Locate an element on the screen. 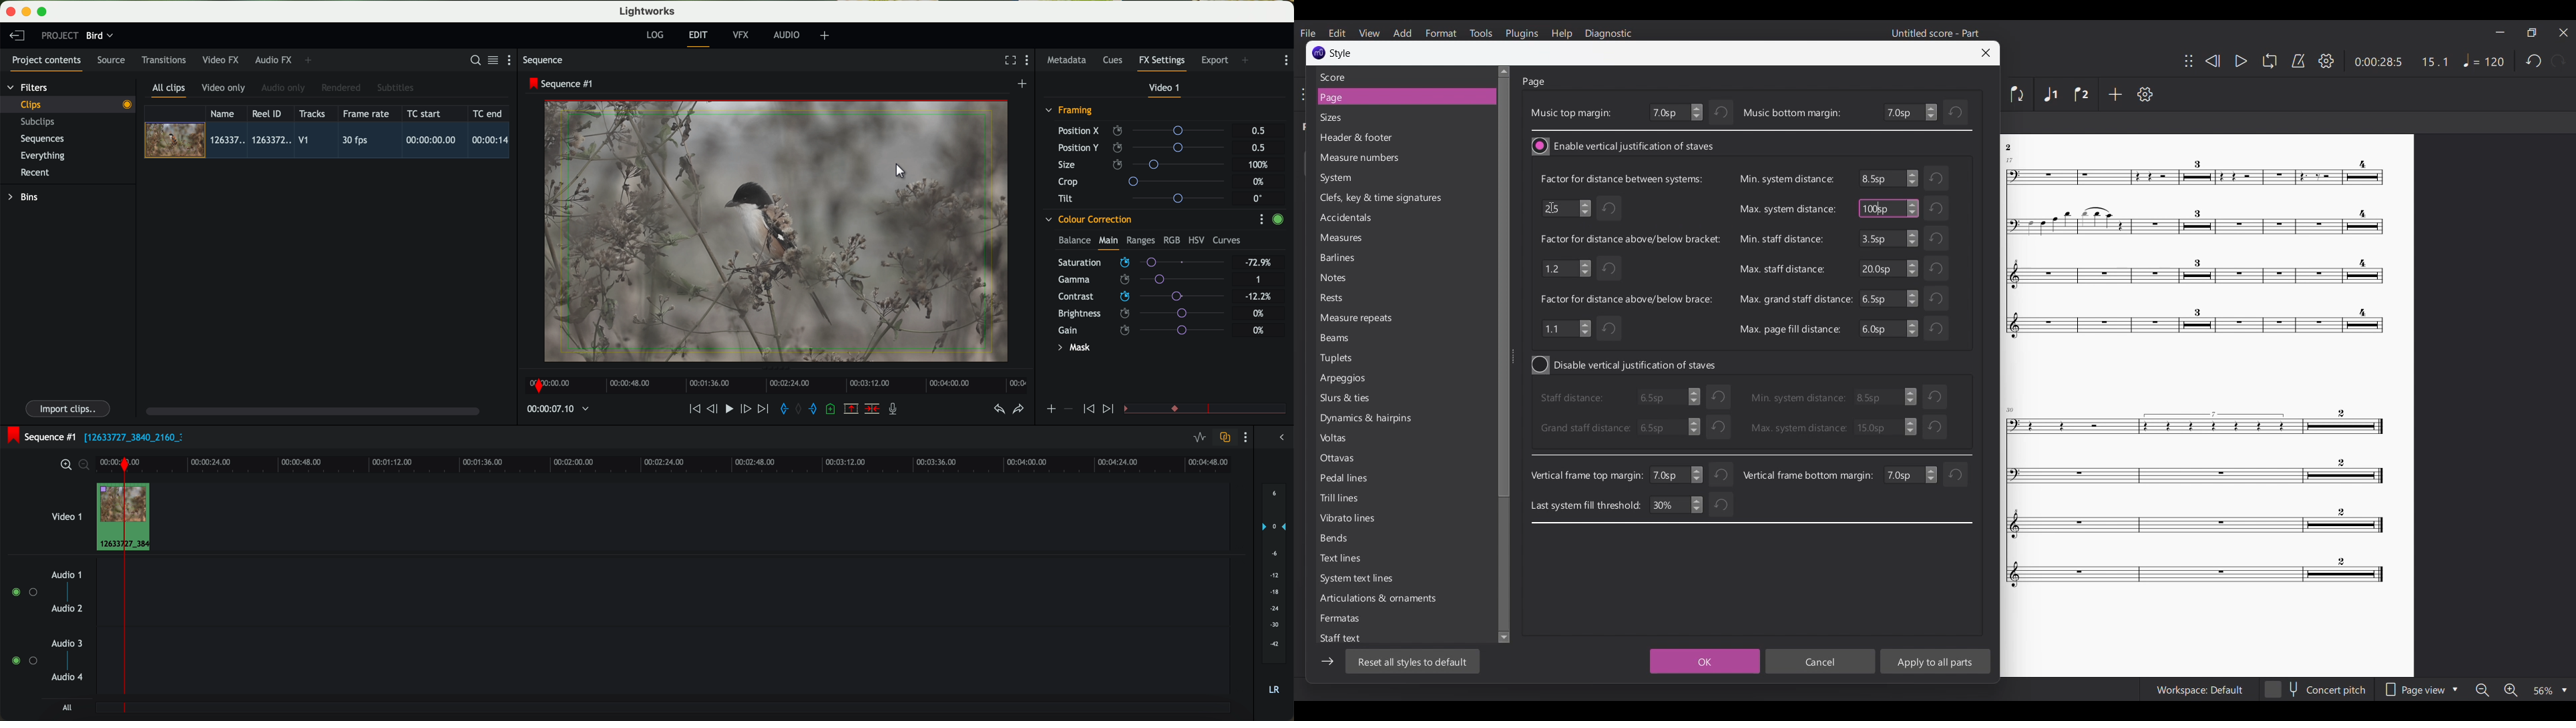 This screenshot has width=2576, height=728. 6.5sp is located at coordinates (1887, 329).